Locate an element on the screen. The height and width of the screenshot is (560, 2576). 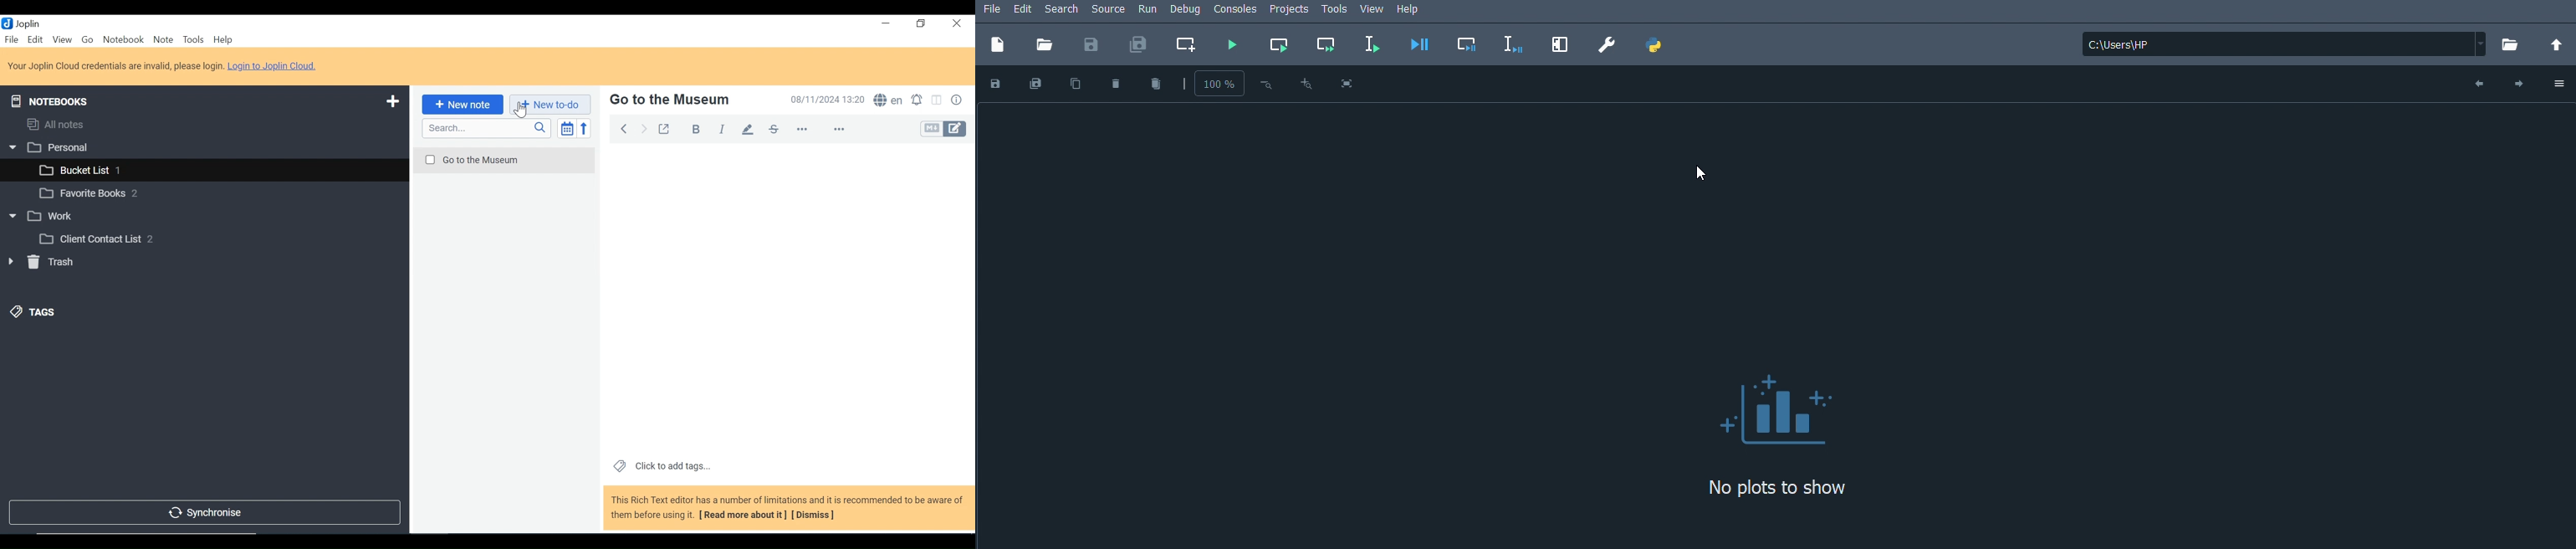
Tools is located at coordinates (1334, 10).